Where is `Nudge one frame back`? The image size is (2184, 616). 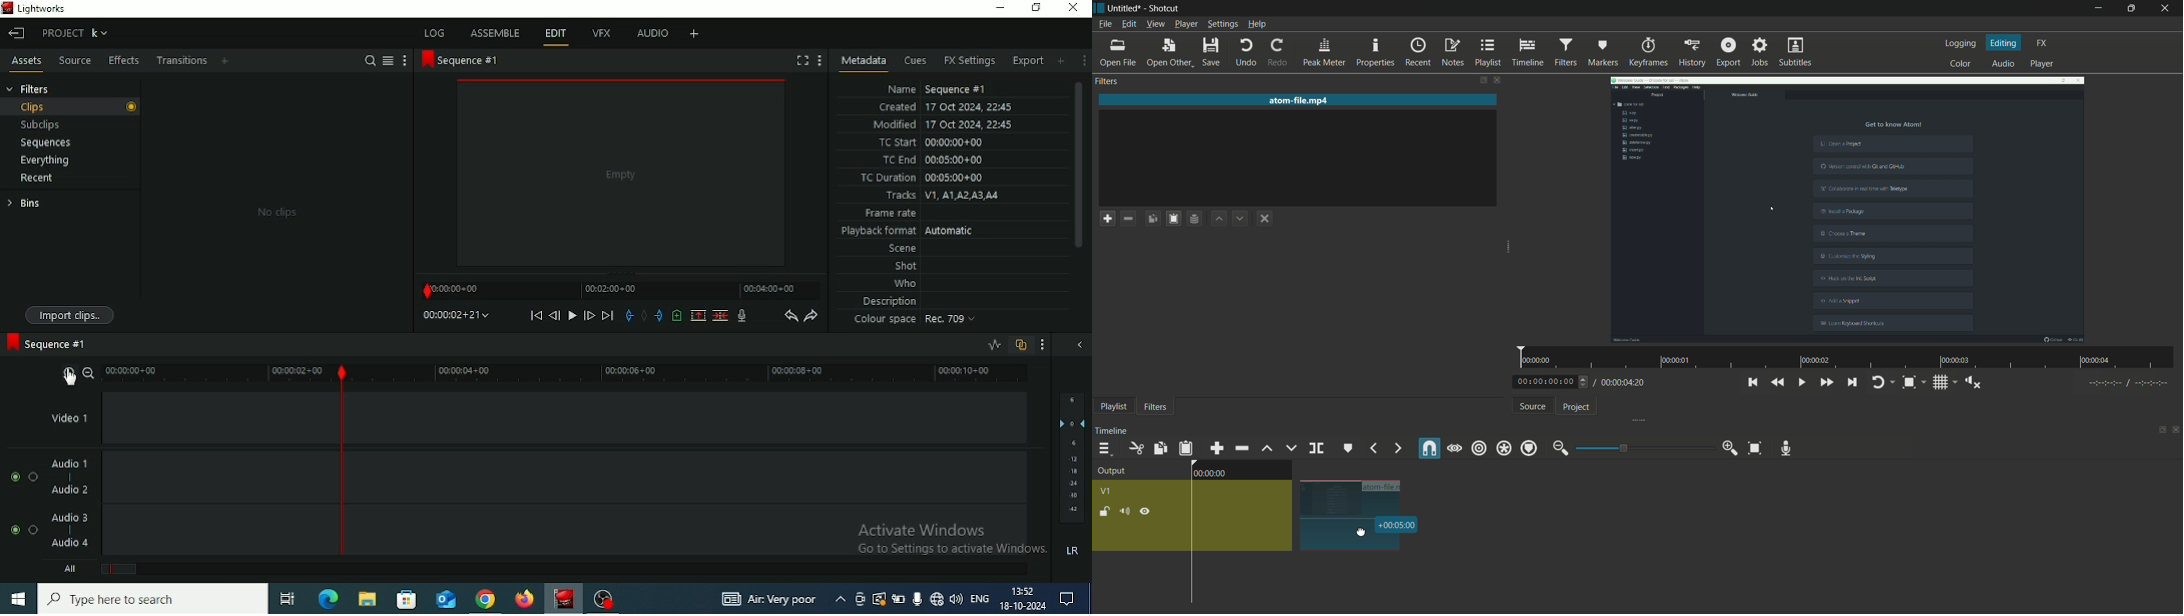 Nudge one frame back is located at coordinates (554, 315).